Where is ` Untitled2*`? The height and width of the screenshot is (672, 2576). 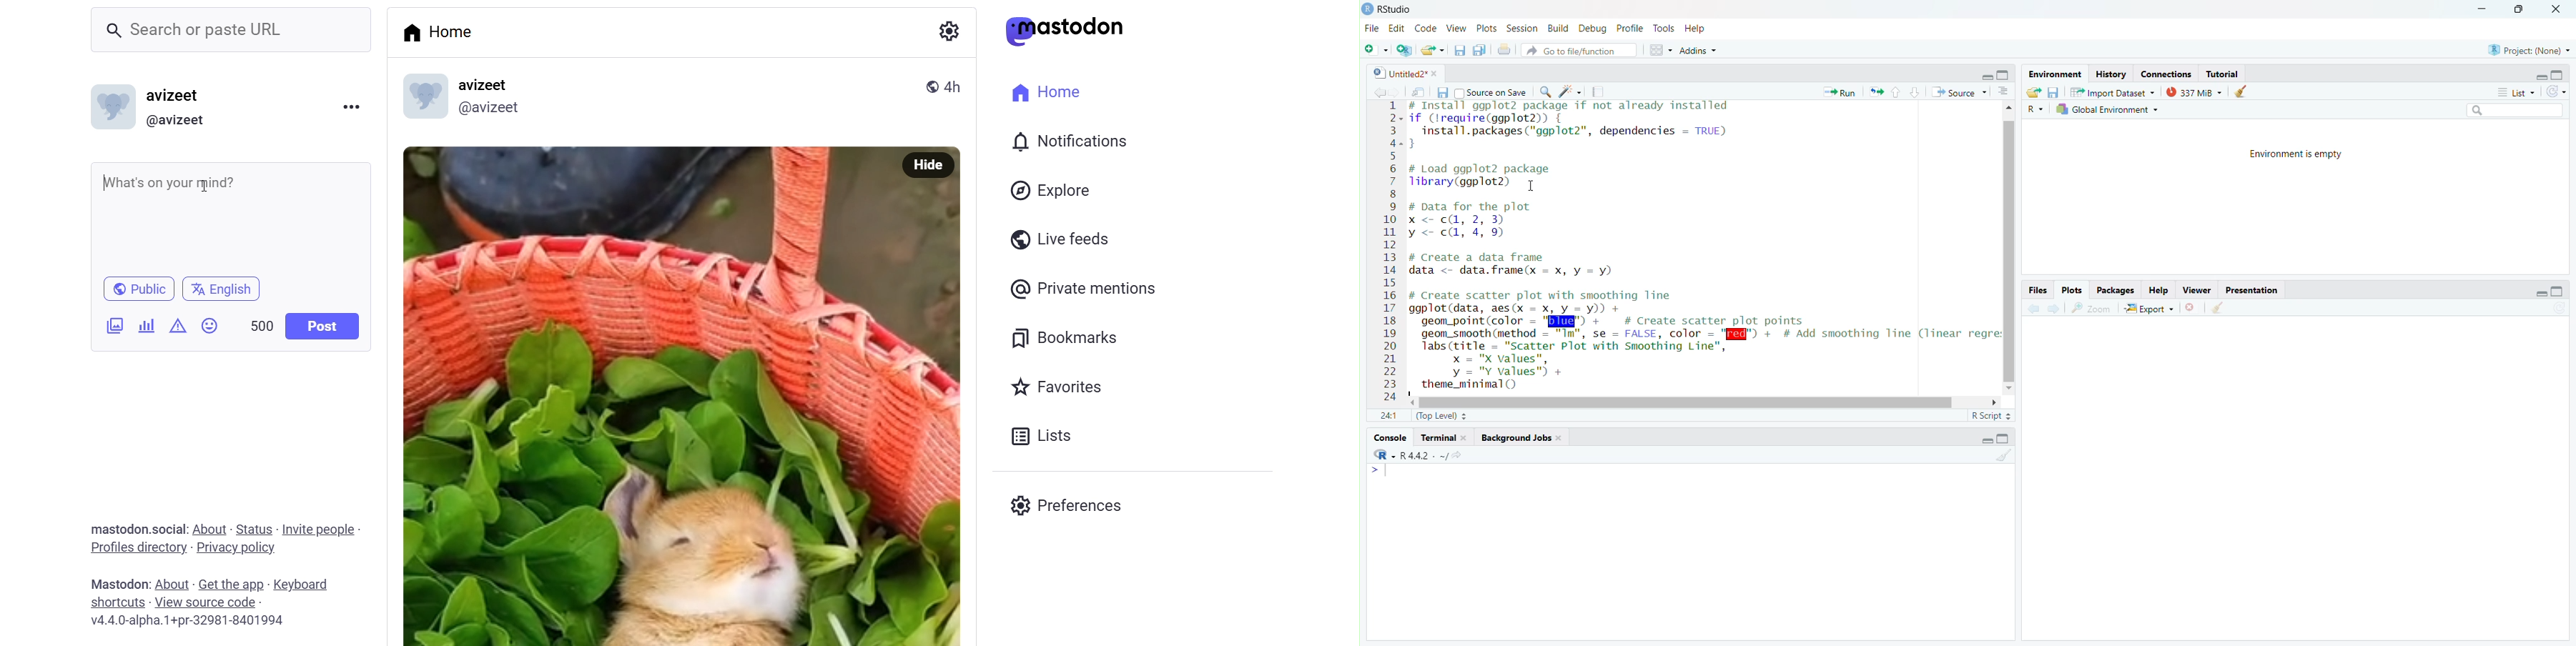  Untitled2* is located at coordinates (1407, 74).